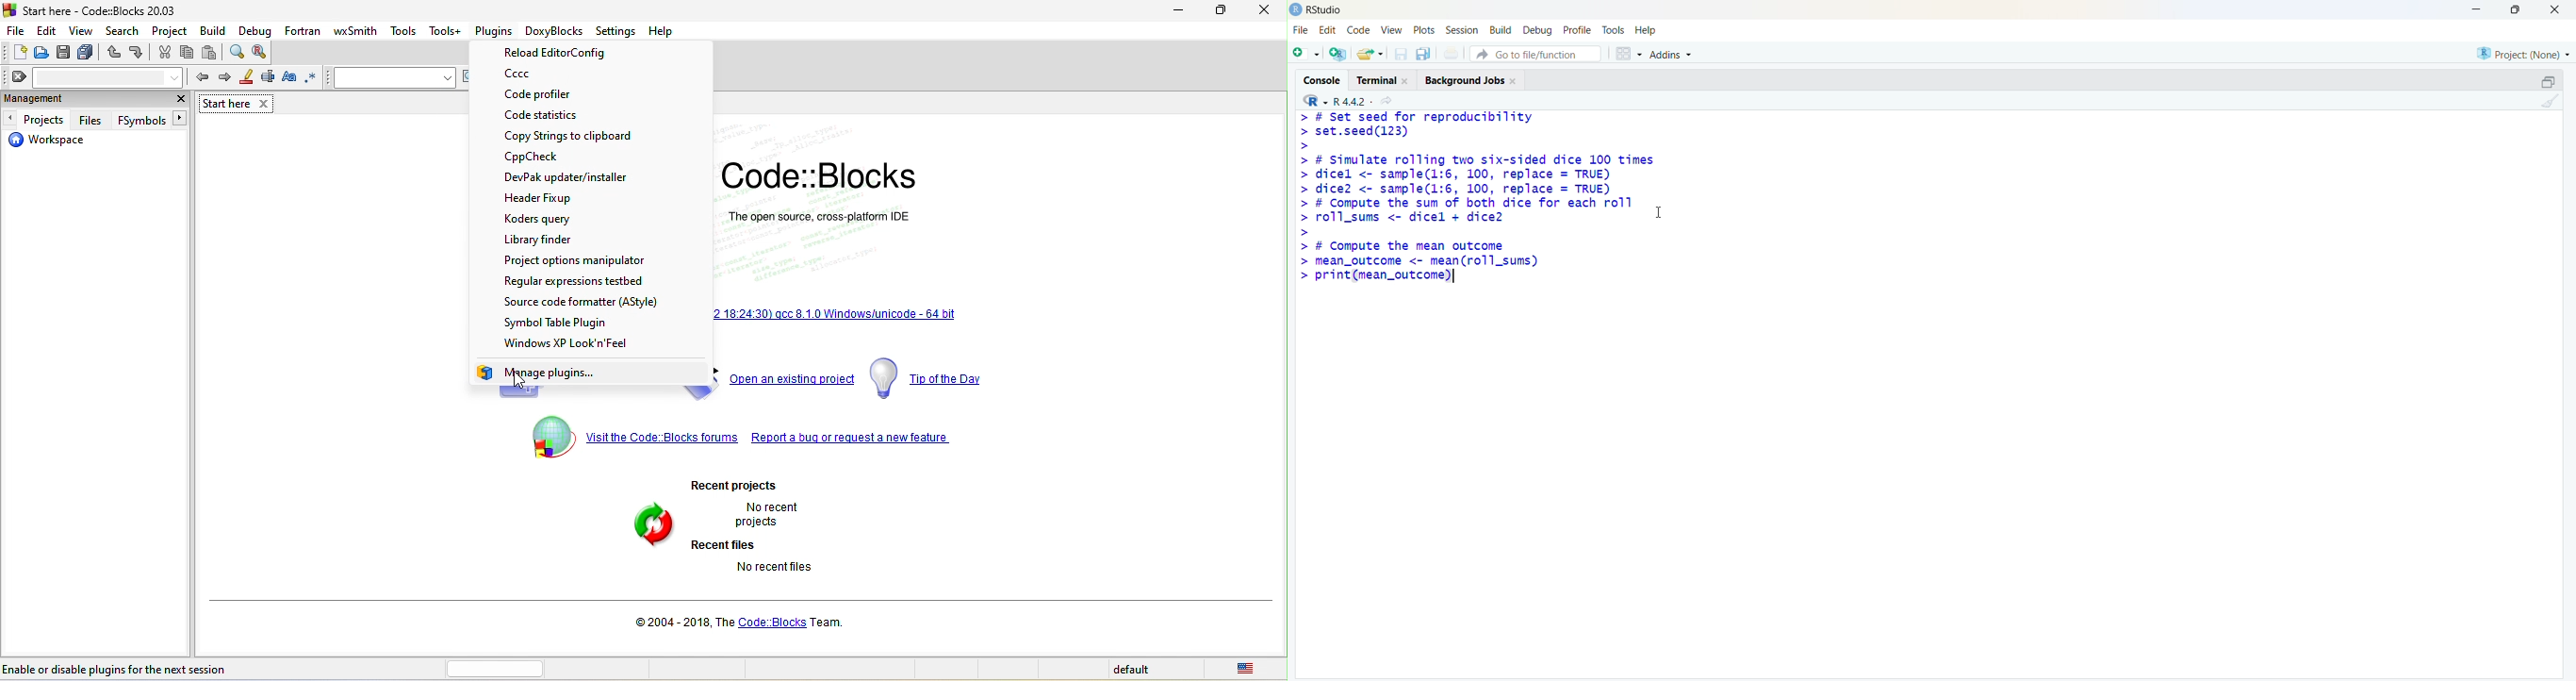 The height and width of the screenshot is (700, 2576). Describe the element at coordinates (81, 30) in the screenshot. I see `view` at that location.